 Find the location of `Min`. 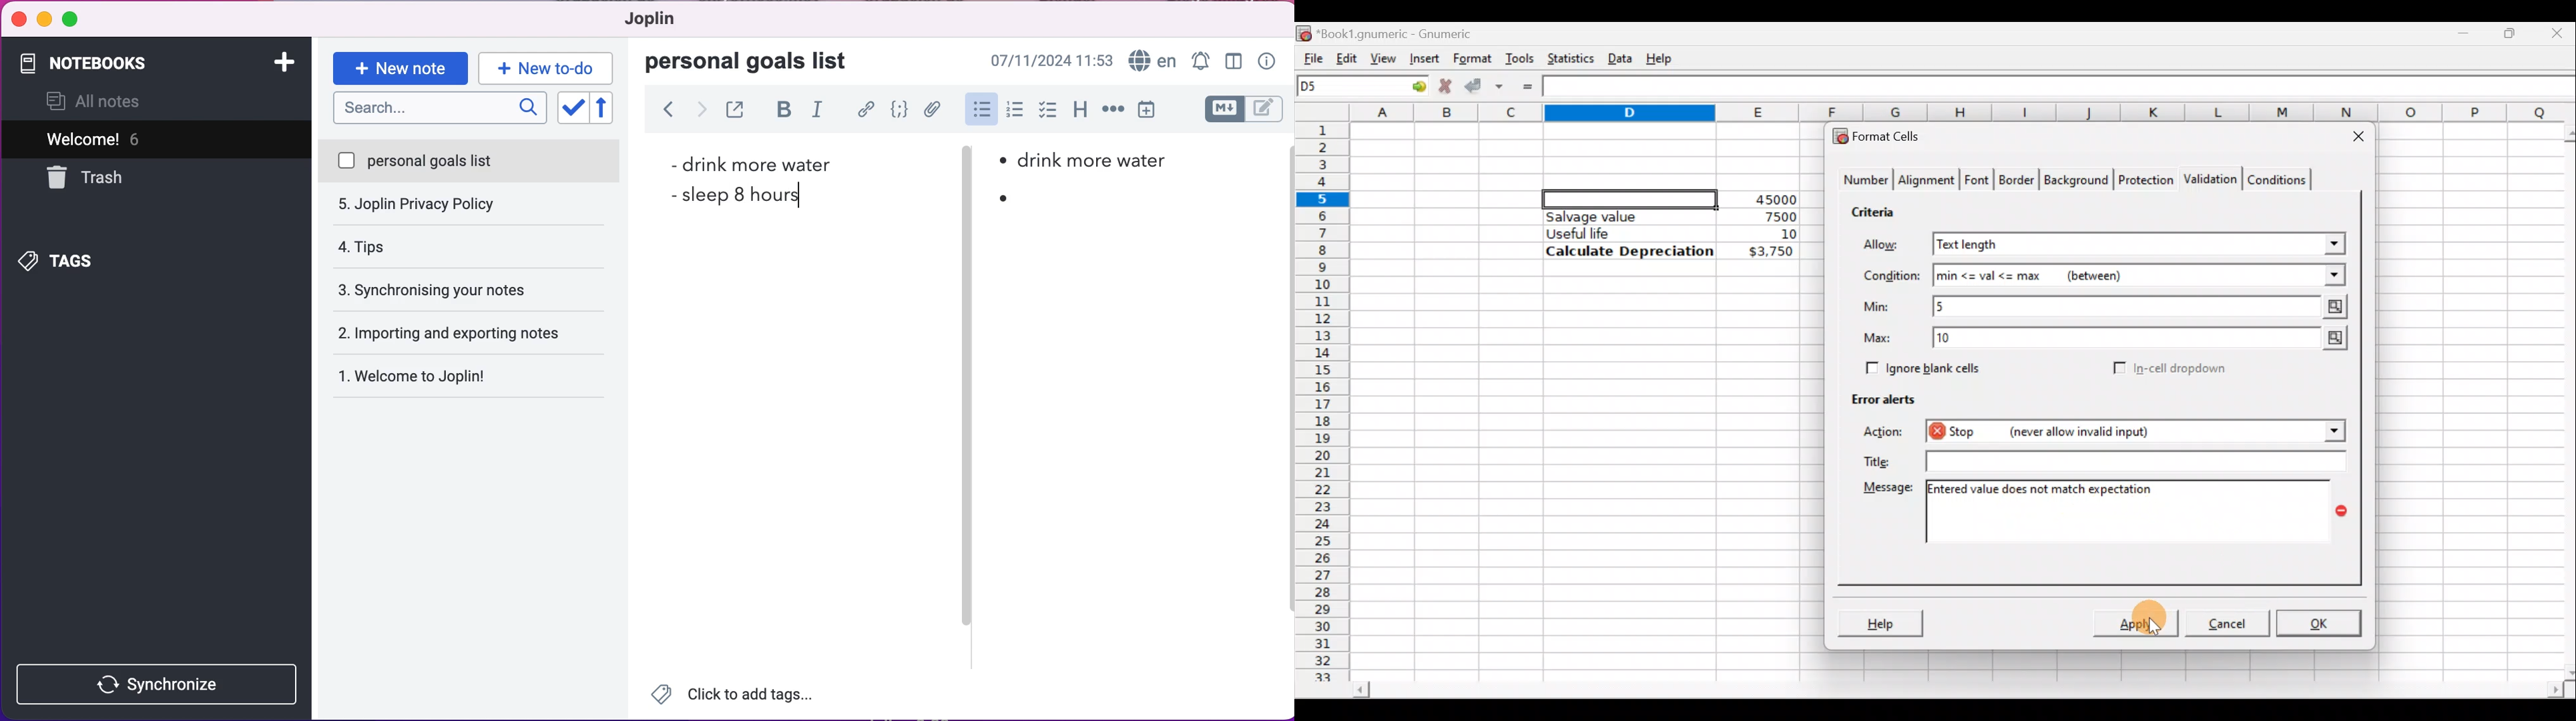

Min is located at coordinates (1879, 306).